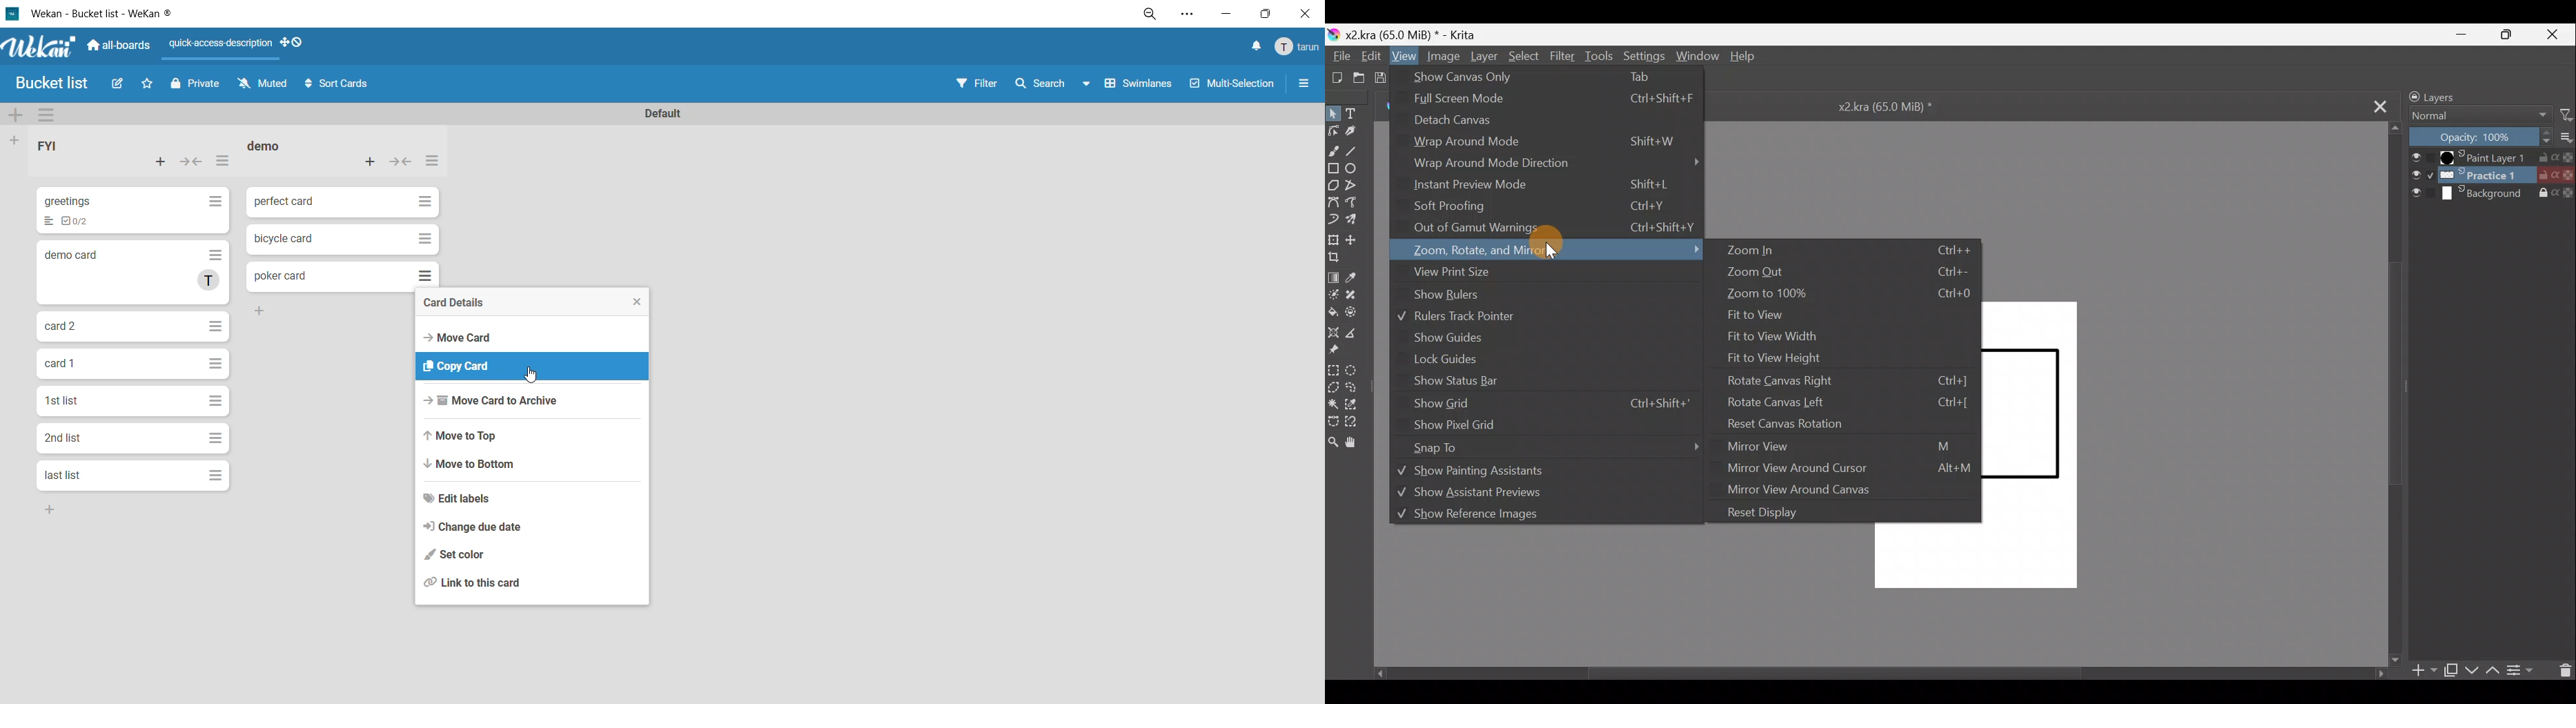  Describe the element at coordinates (264, 311) in the screenshot. I see `Add button` at that location.